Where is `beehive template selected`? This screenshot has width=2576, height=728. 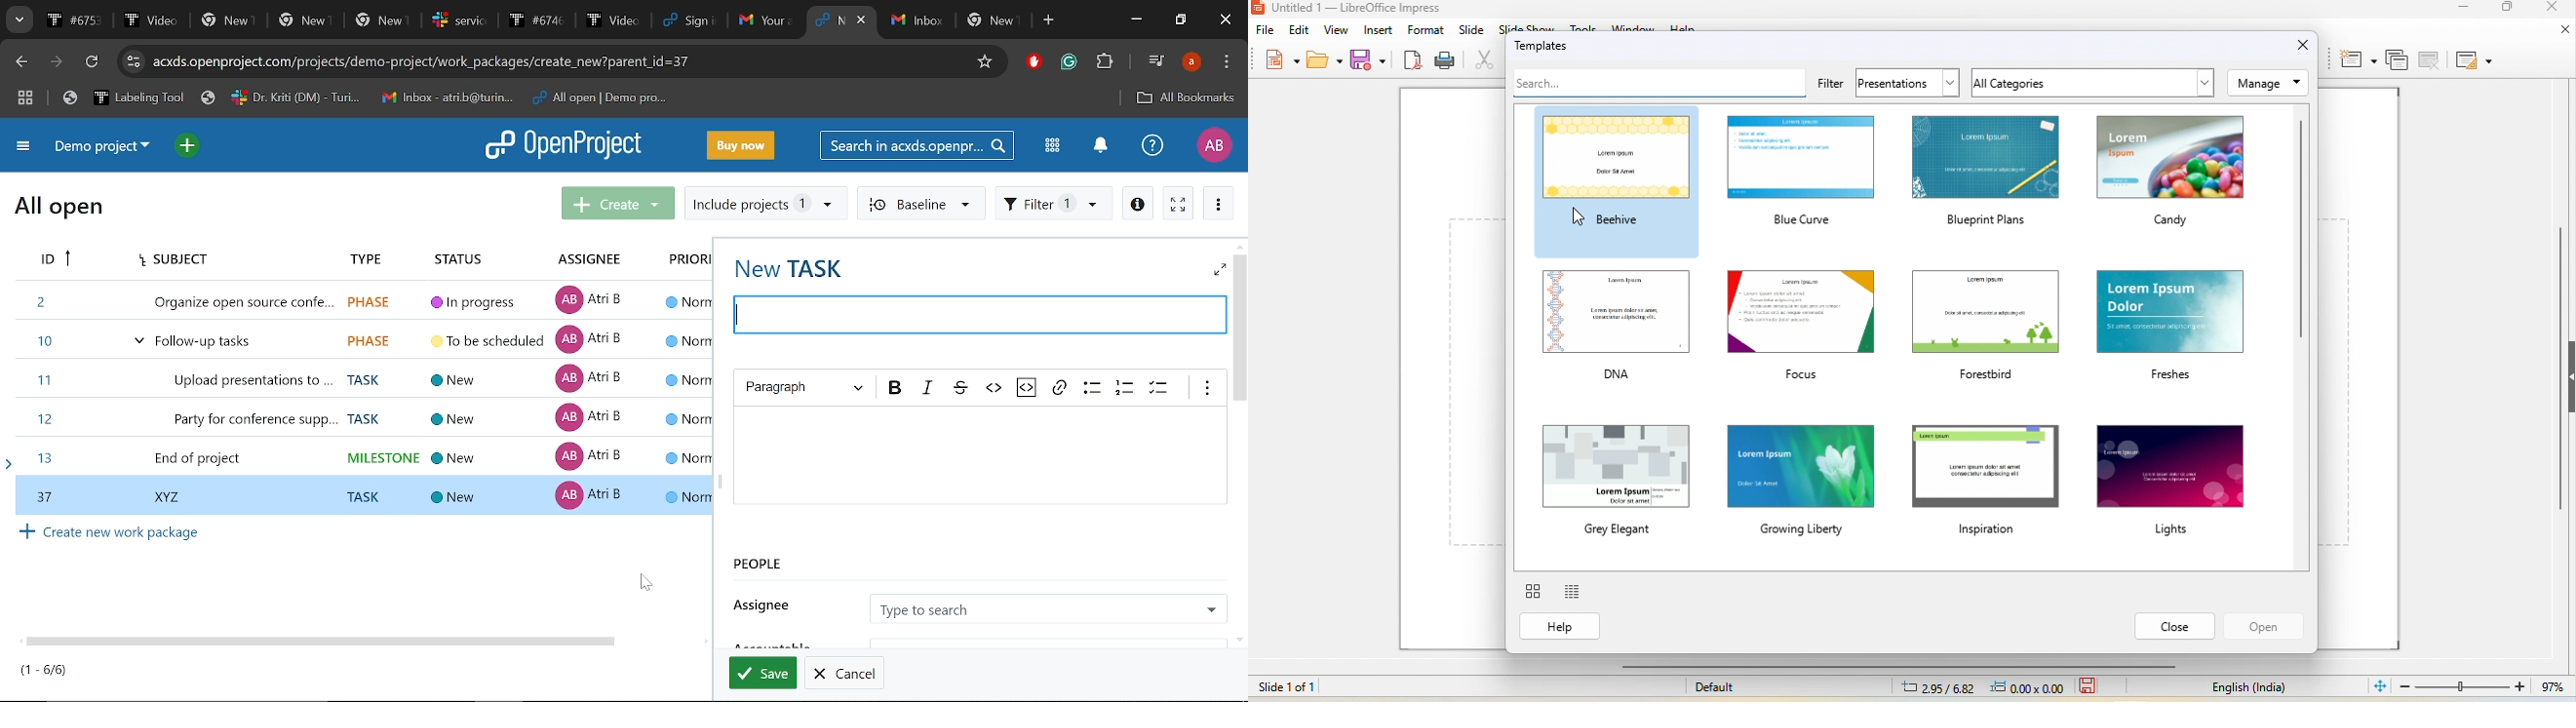
beehive template selected is located at coordinates (1617, 182).